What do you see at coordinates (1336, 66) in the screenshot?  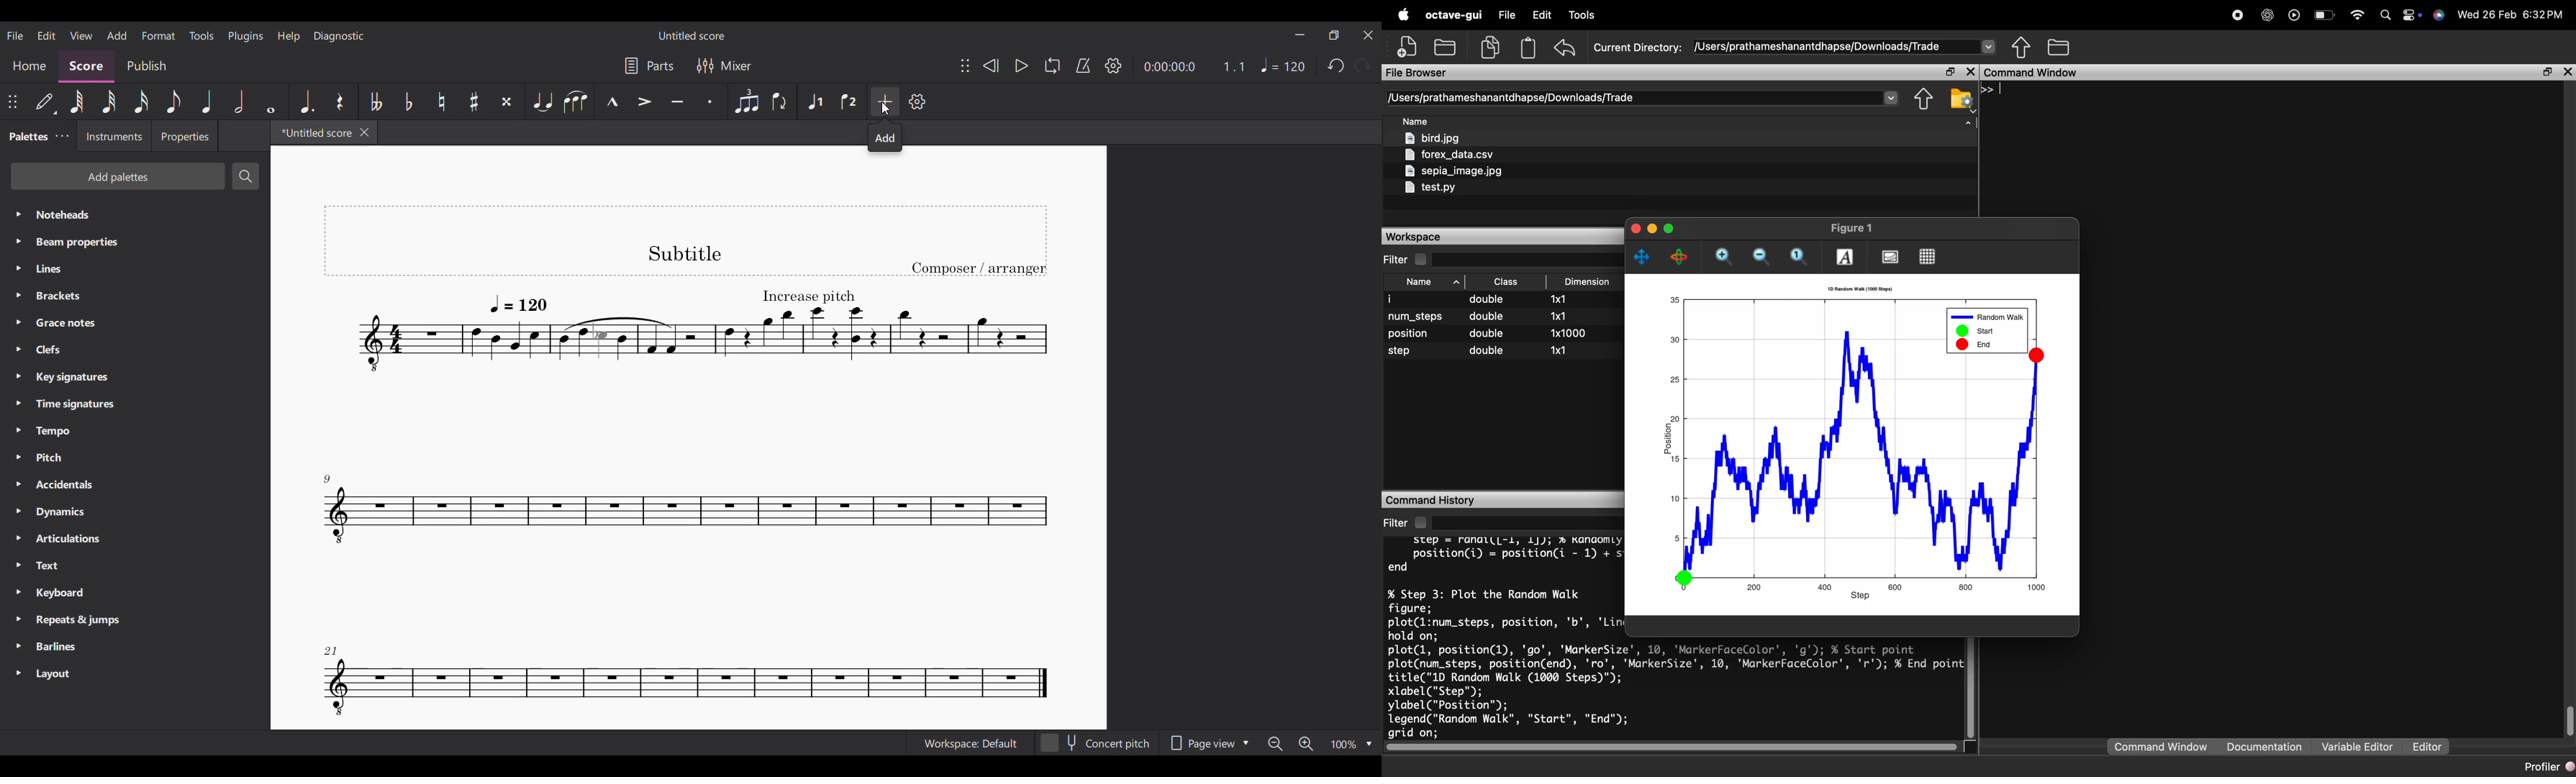 I see `Undo` at bounding box center [1336, 66].